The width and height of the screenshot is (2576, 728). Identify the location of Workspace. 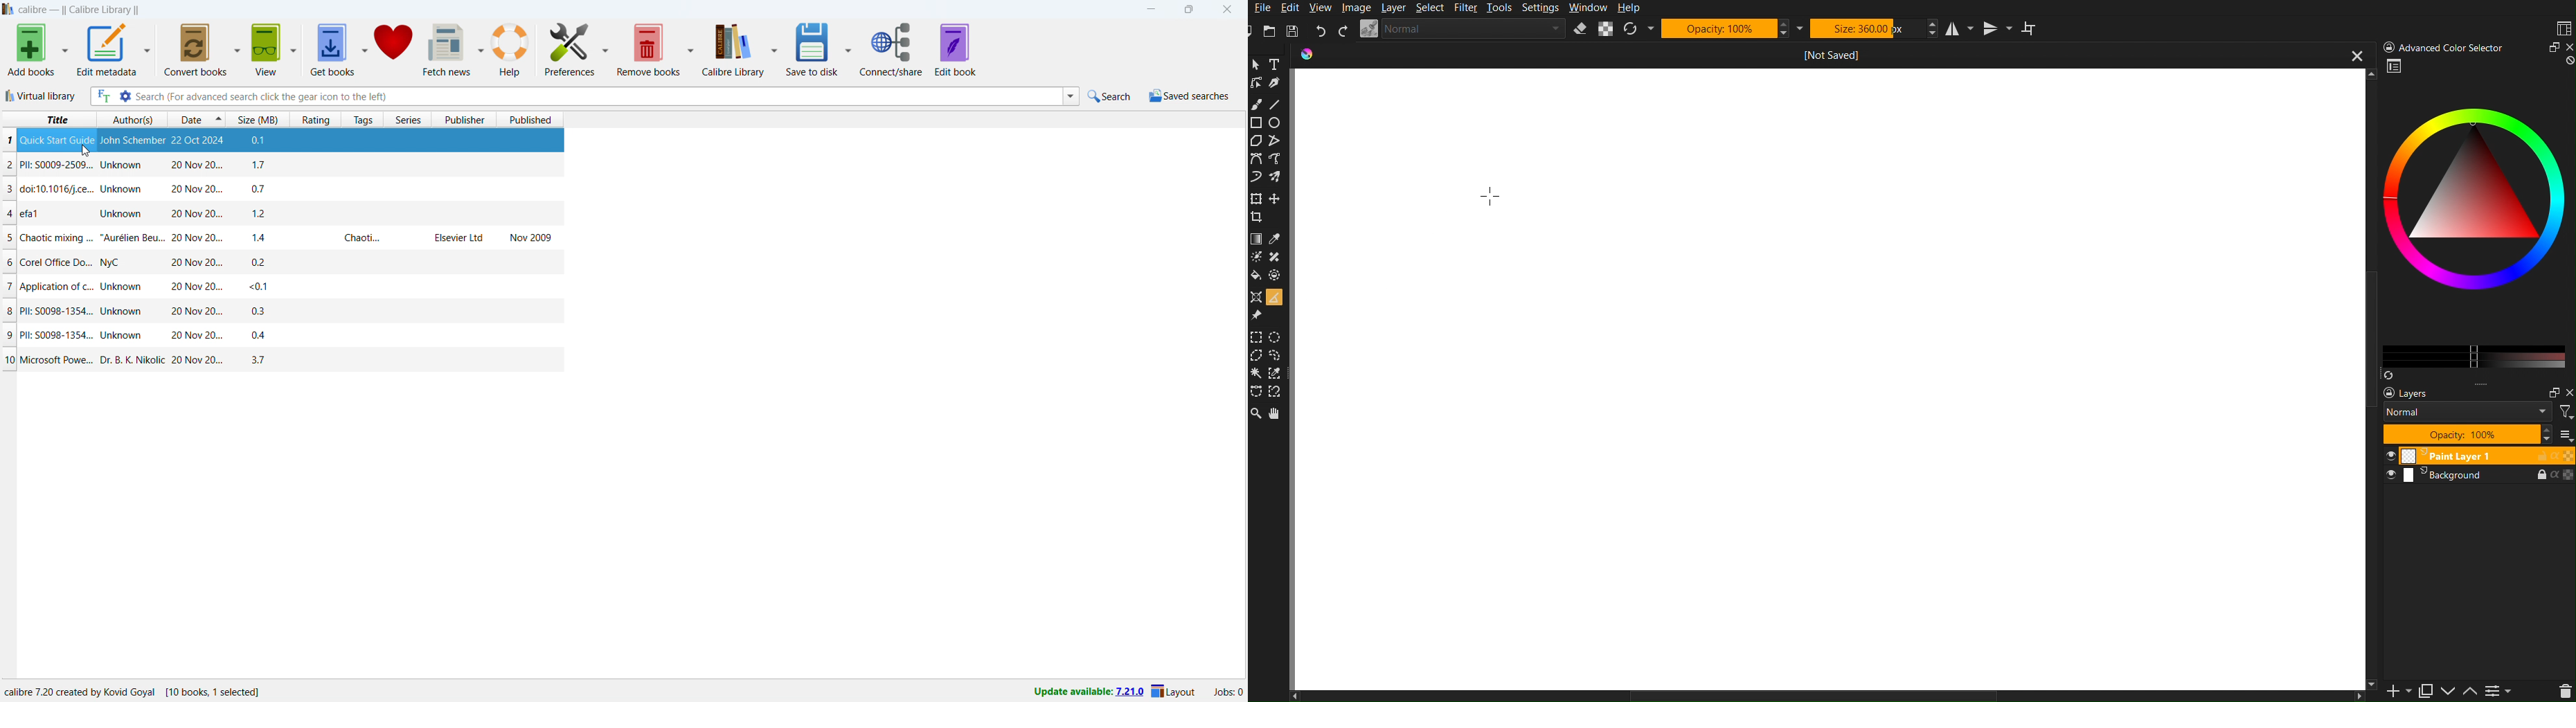
(2562, 28).